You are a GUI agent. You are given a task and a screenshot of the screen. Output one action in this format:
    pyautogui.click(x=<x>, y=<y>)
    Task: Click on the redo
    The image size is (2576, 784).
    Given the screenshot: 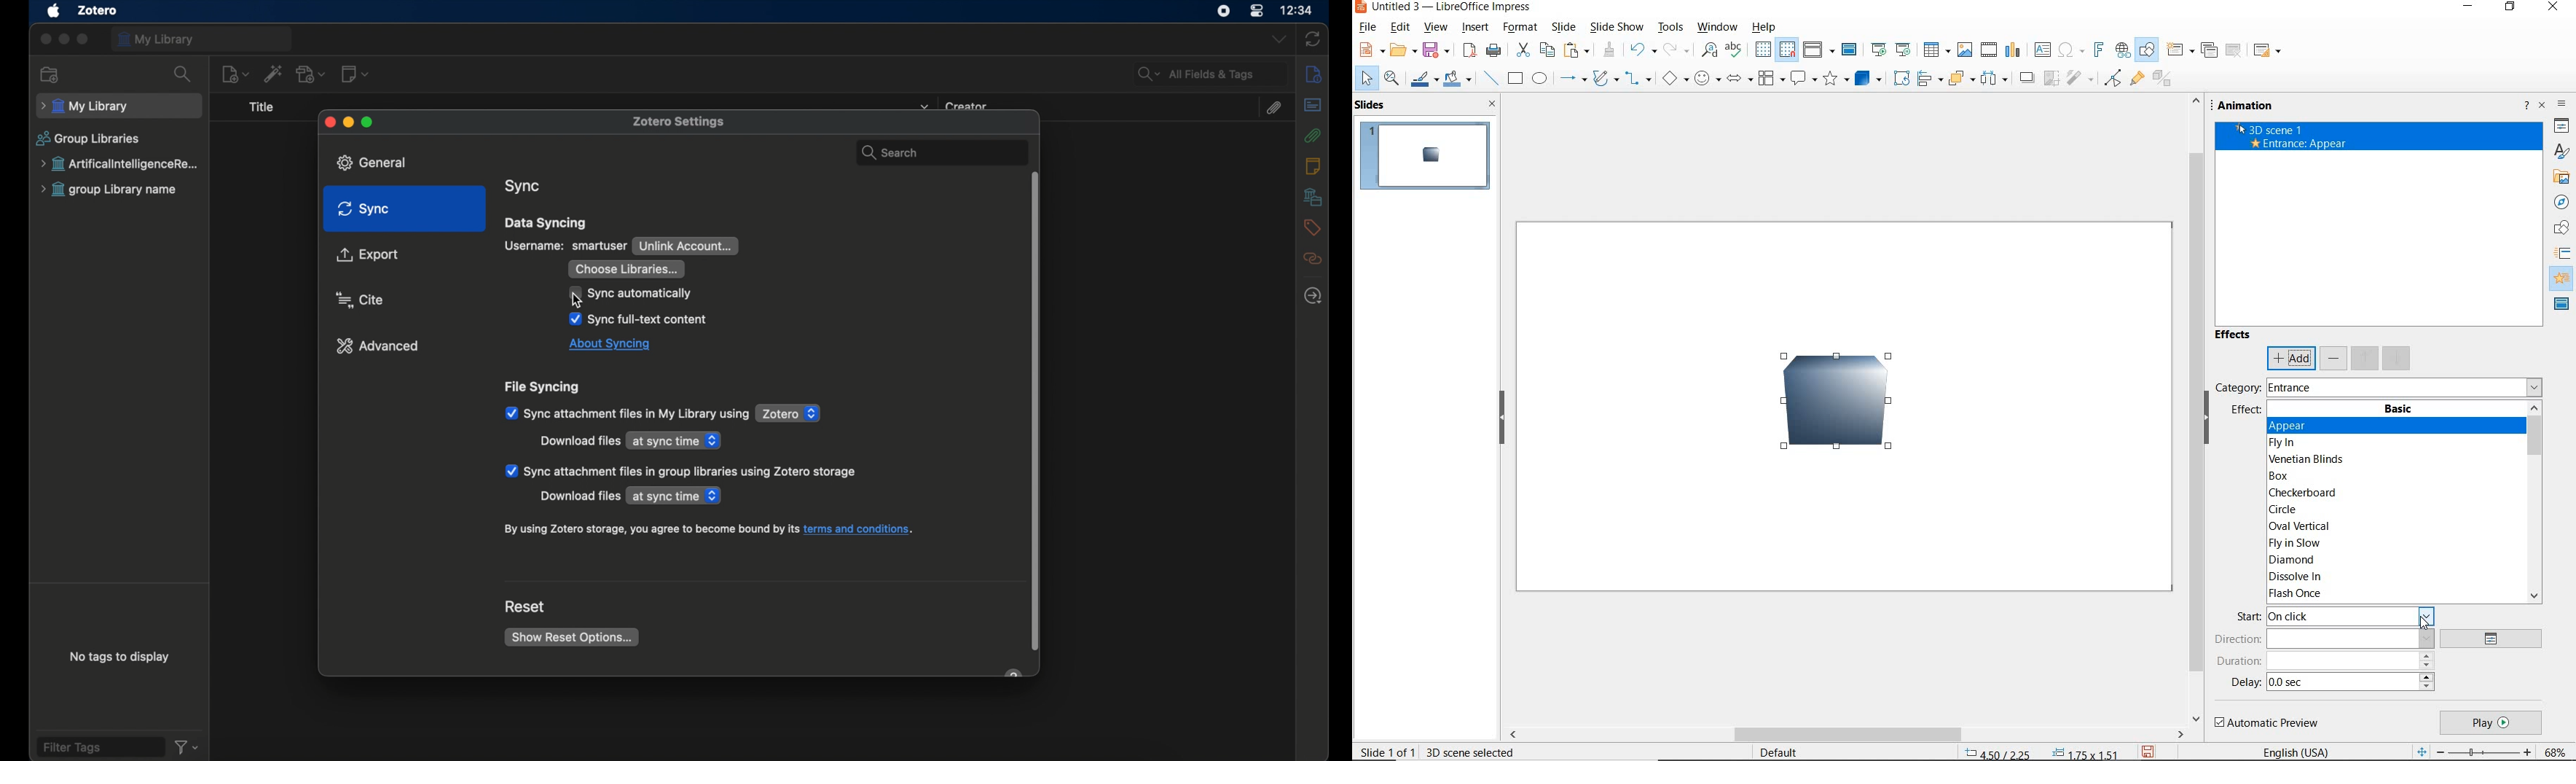 What is the action you would take?
    pyautogui.click(x=1675, y=50)
    